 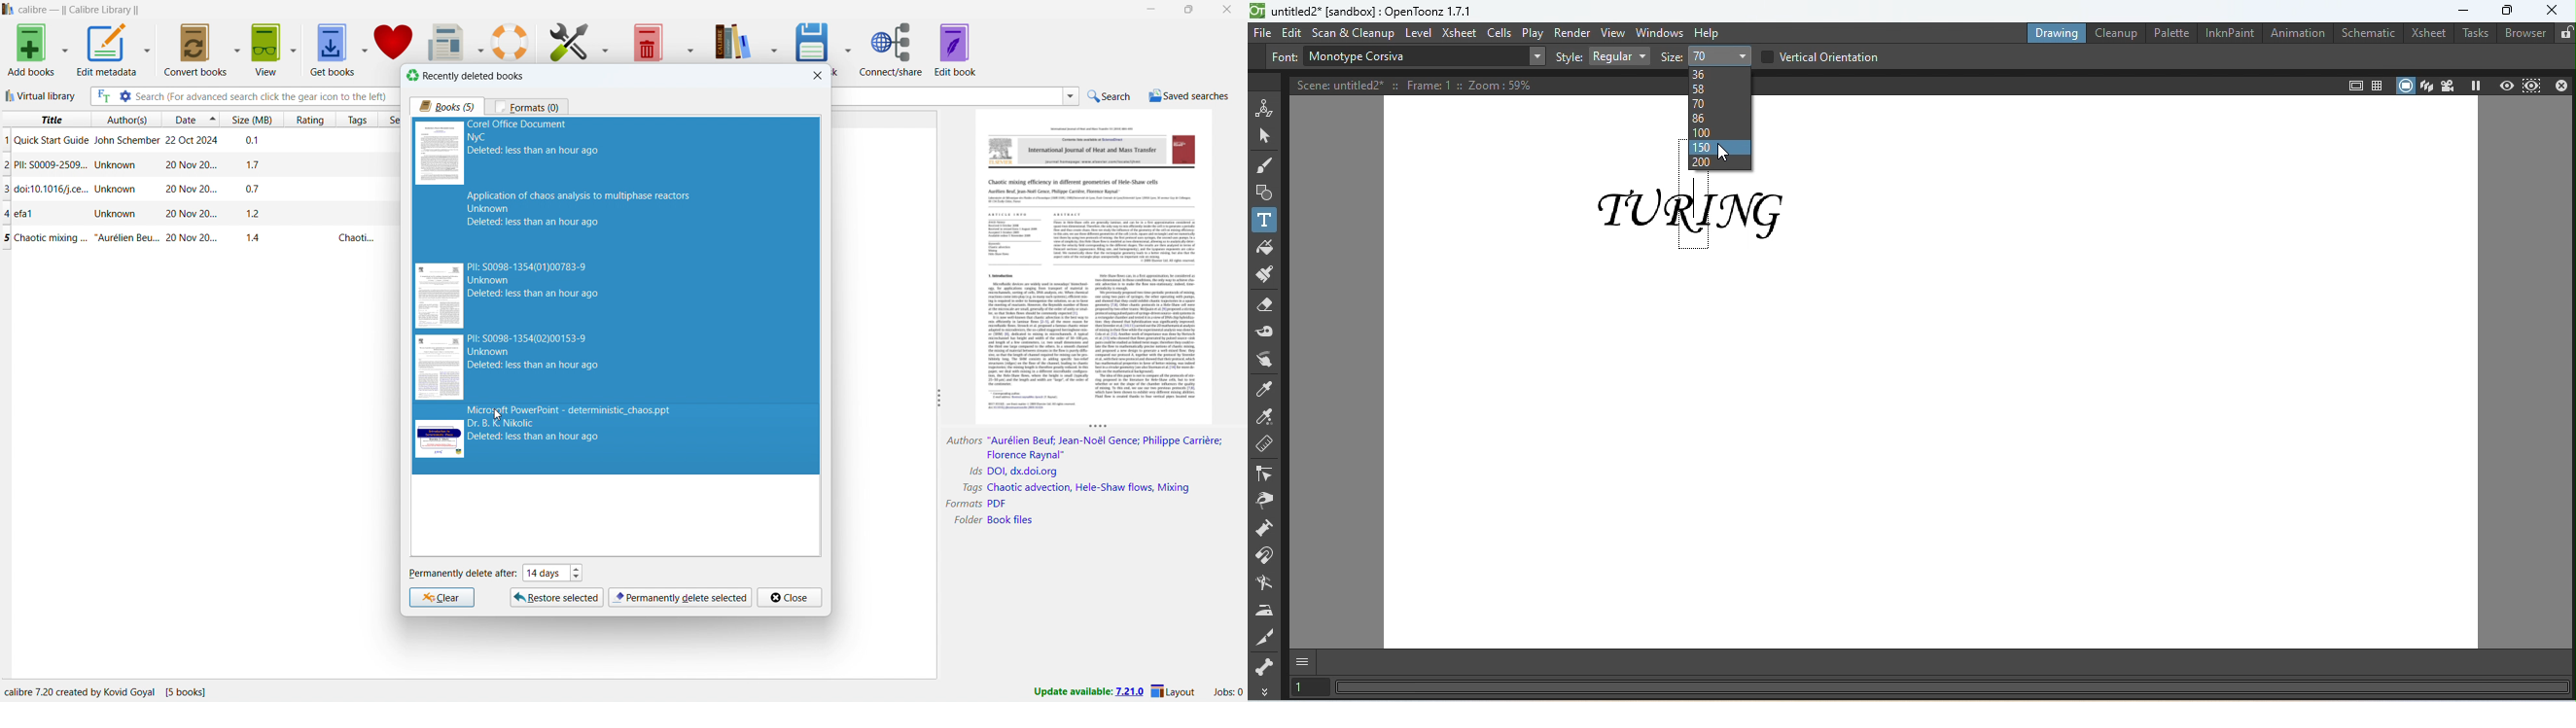 What do you see at coordinates (2227, 33) in the screenshot?
I see `InknPaint` at bounding box center [2227, 33].